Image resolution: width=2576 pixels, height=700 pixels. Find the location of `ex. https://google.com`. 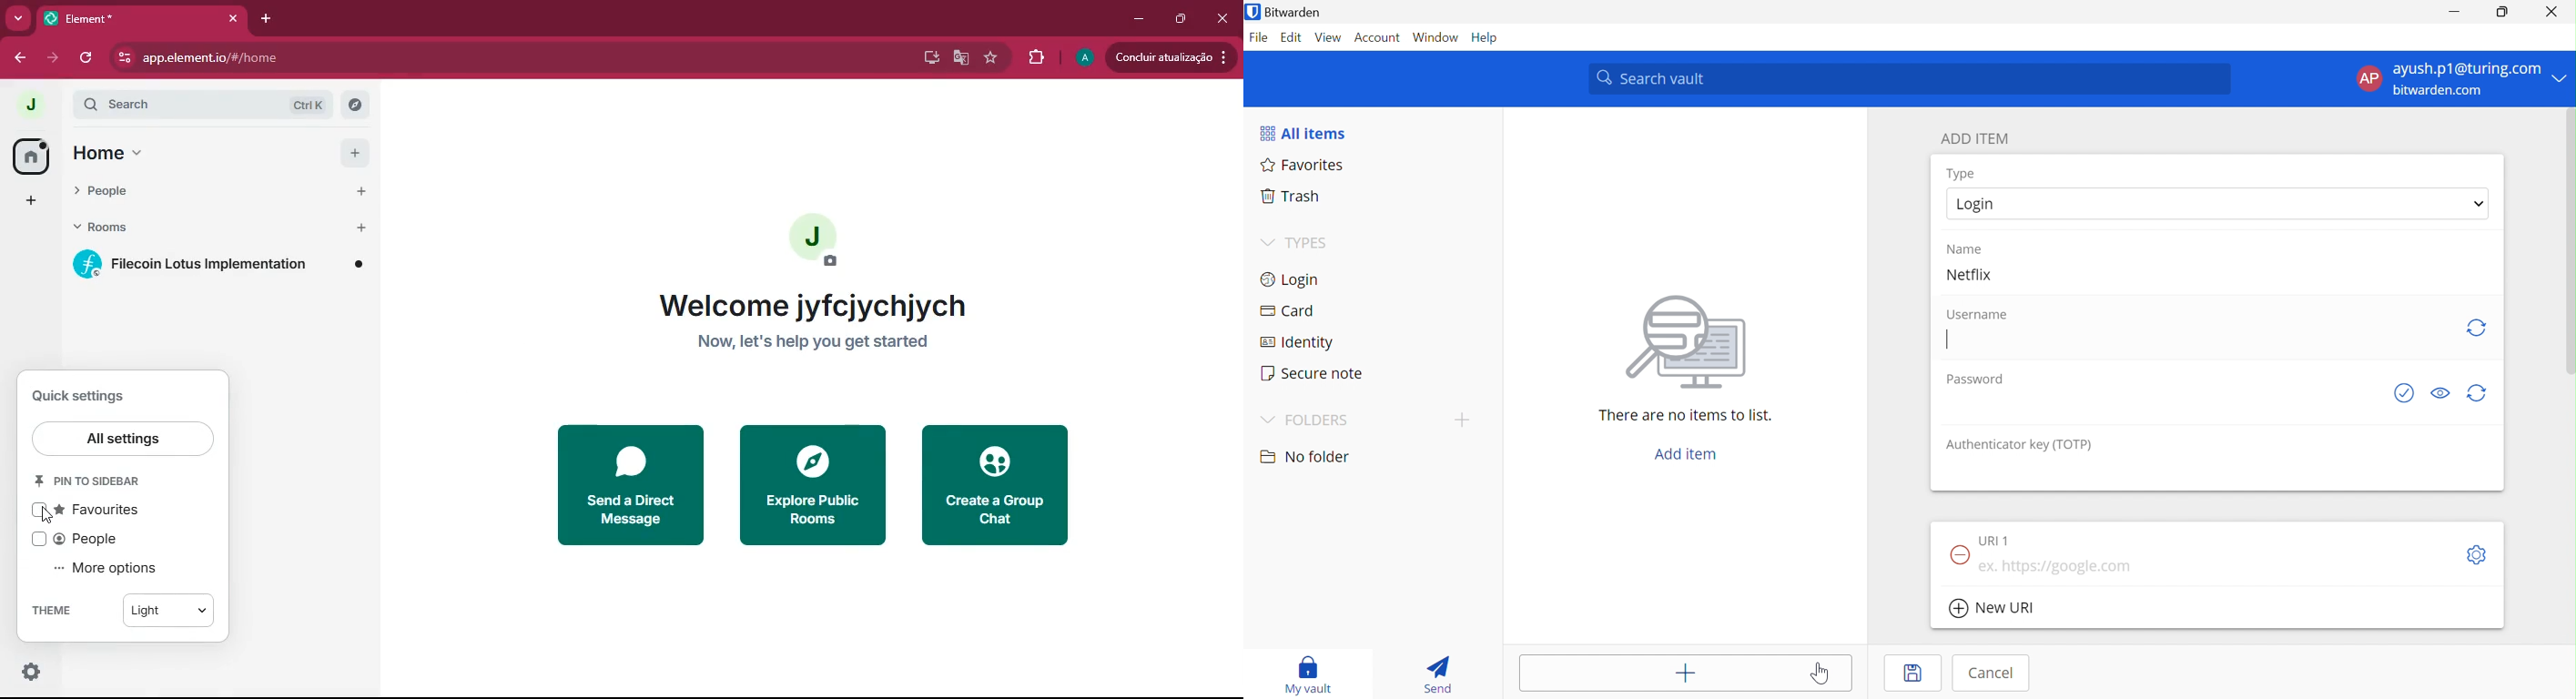

ex. https://google.com is located at coordinates (2057, 566).